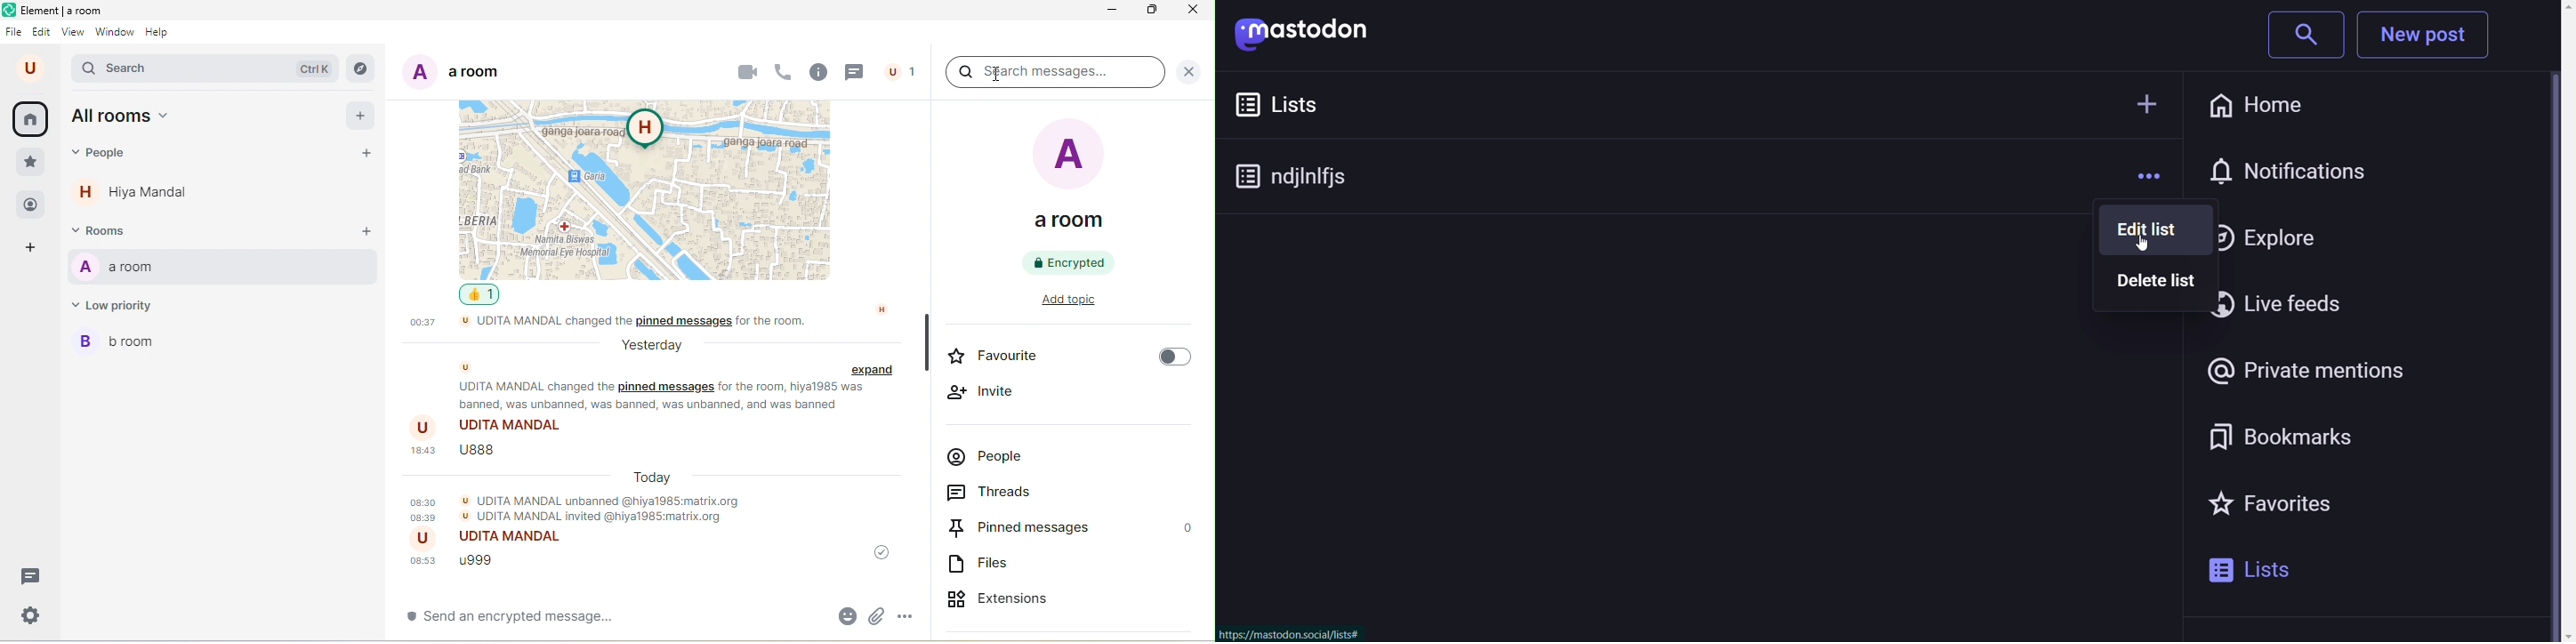 The image size is (2576, 644). Describe the element at coordinates (1067, 358) in the screenshot. I see `favourite` at that location.